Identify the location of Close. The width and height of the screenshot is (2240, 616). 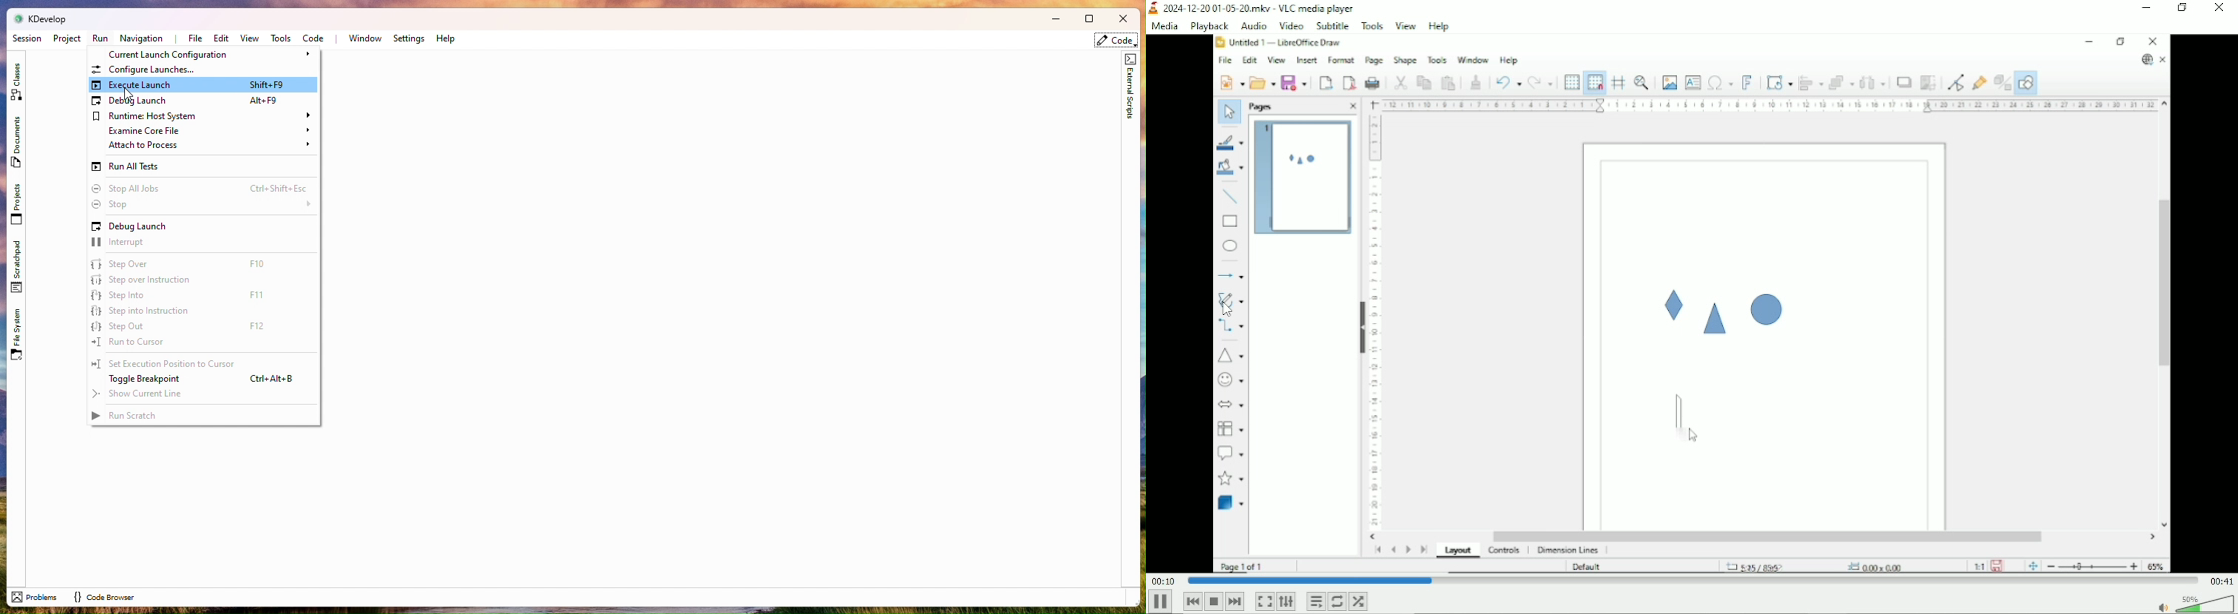
(2218, 8).